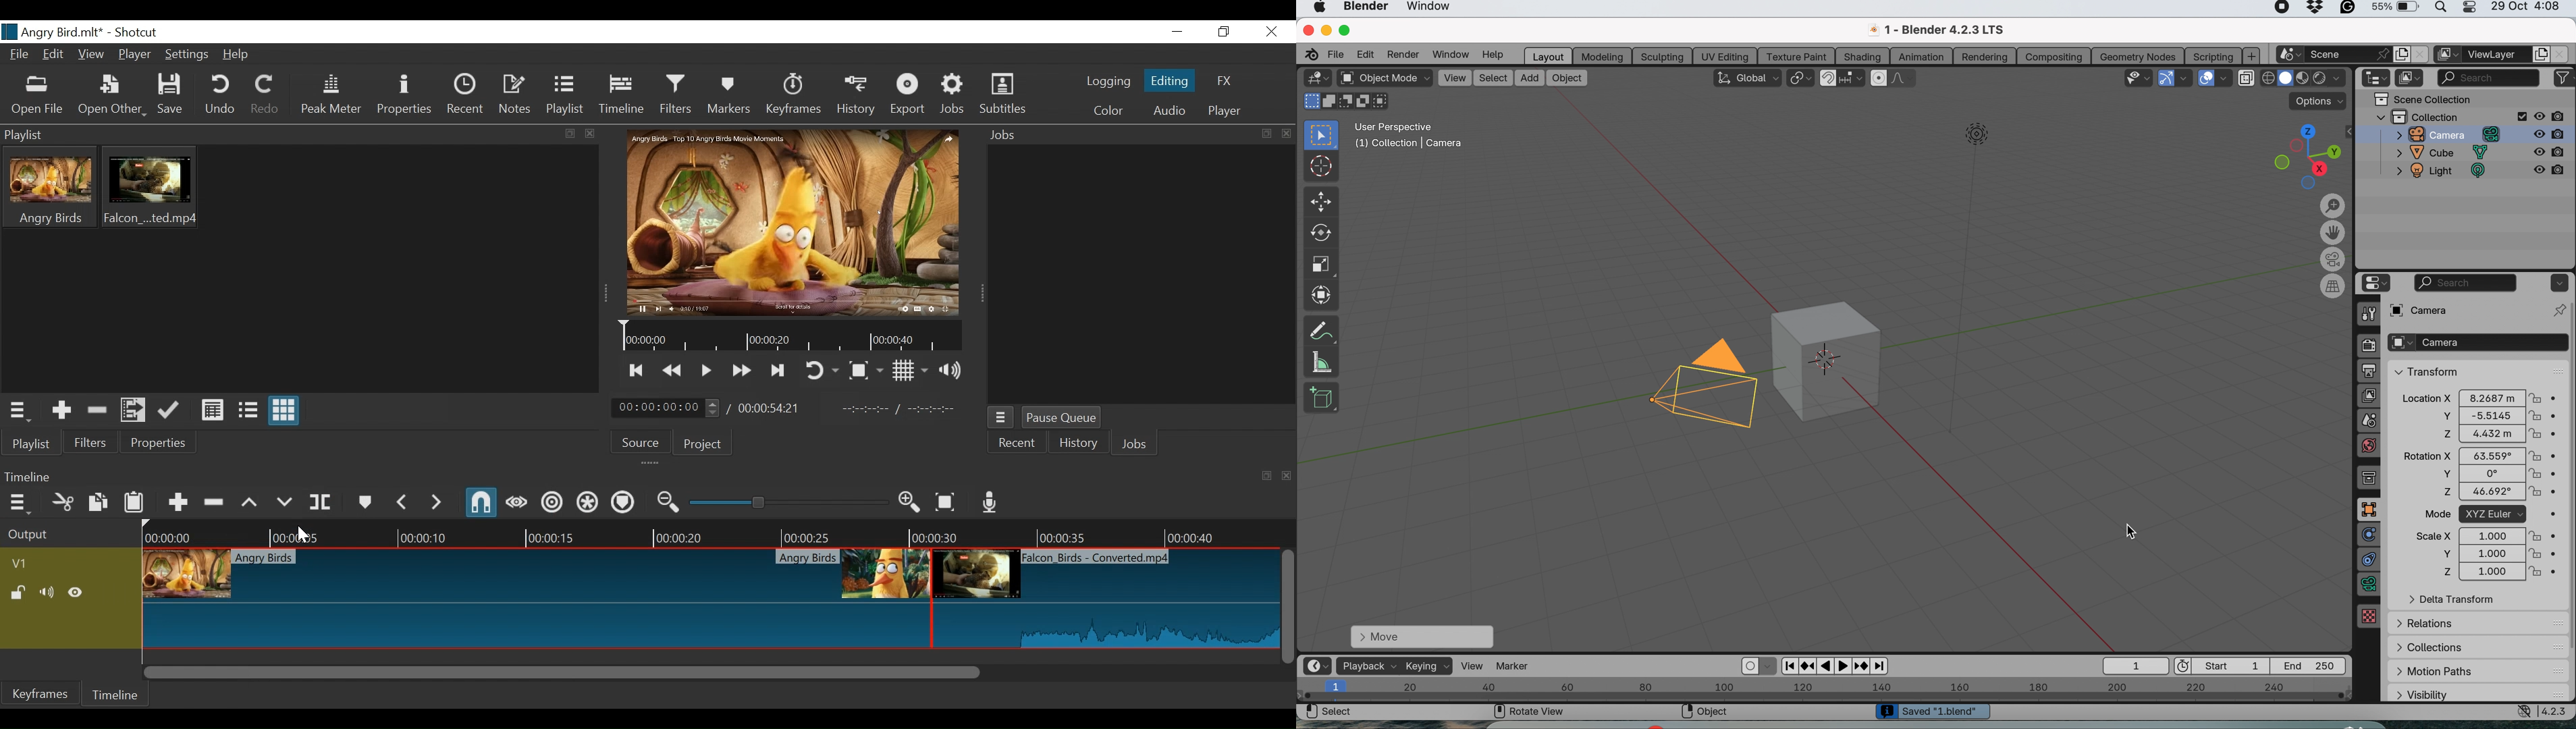 The height and width of the screenshot is (756, 2576). What do you see at coordinates (2279, 8) in the screenshot?
I see `screen recorder` at bounding box center [2279, 8].